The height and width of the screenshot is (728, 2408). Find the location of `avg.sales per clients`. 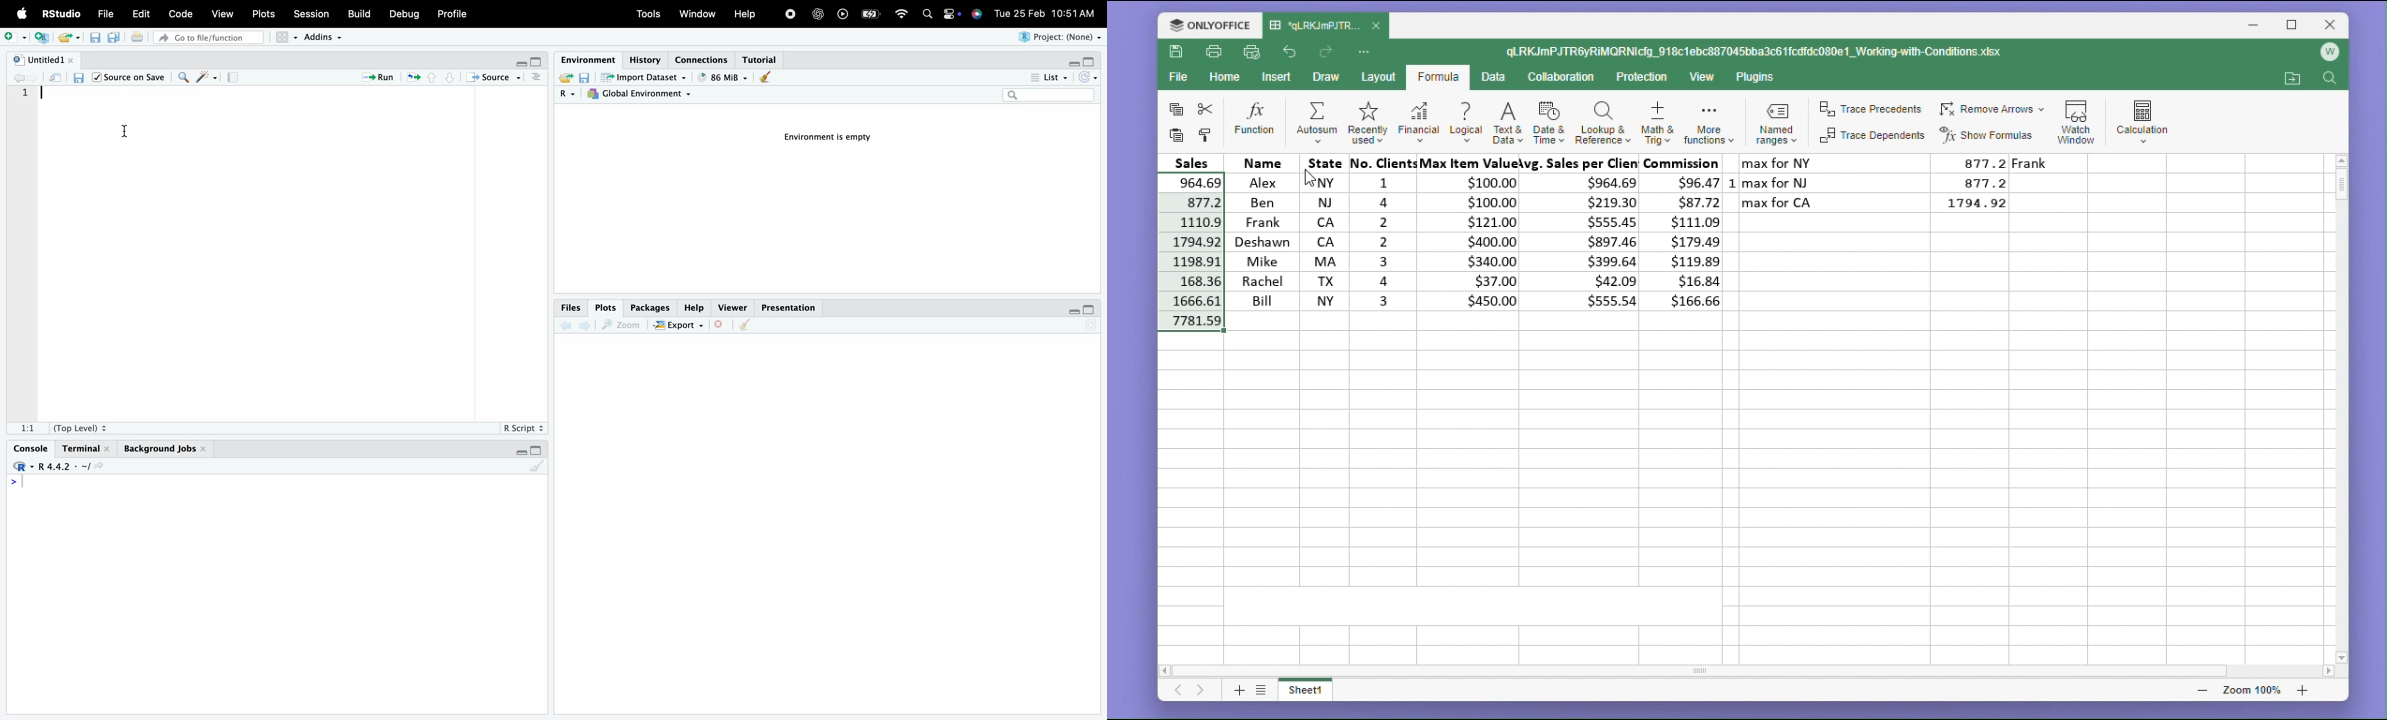

avg.sales per clients is located at coordinates (1584, 235).